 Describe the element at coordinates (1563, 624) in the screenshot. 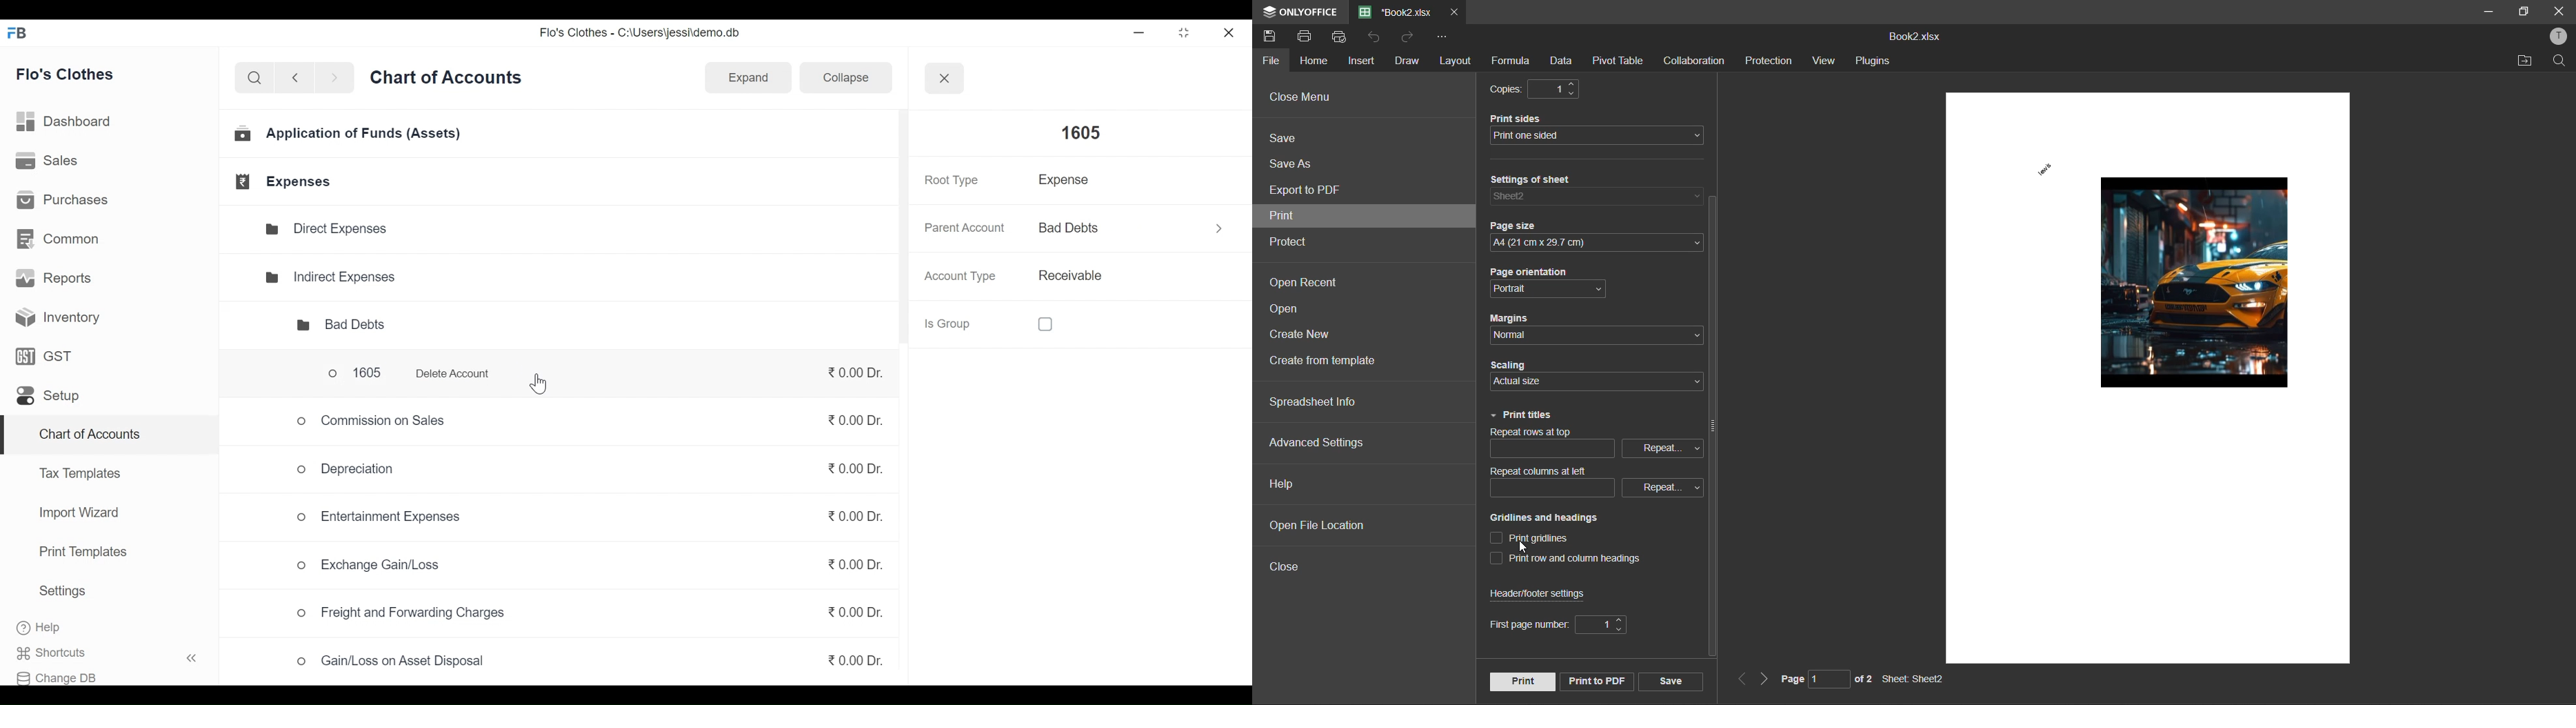

I see `first page number` at that location.